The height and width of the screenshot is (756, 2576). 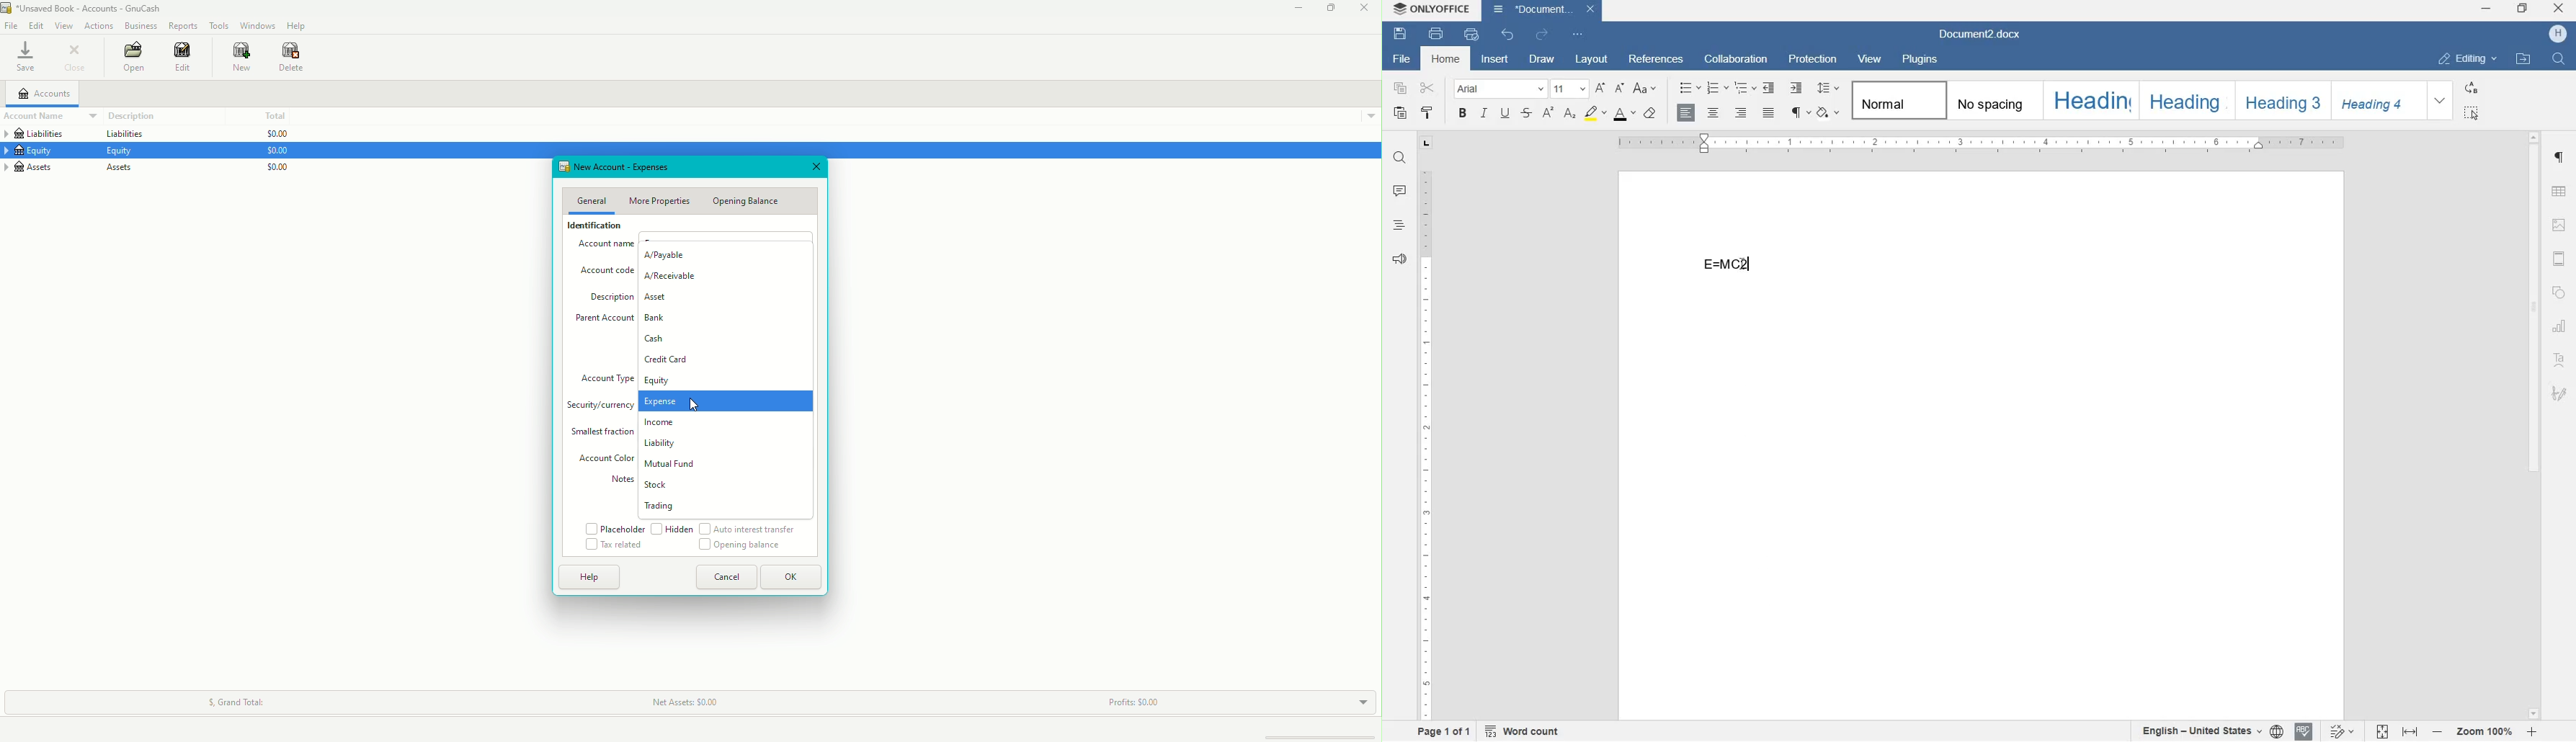 I want to click on word count, so click(x=1524, y=732).